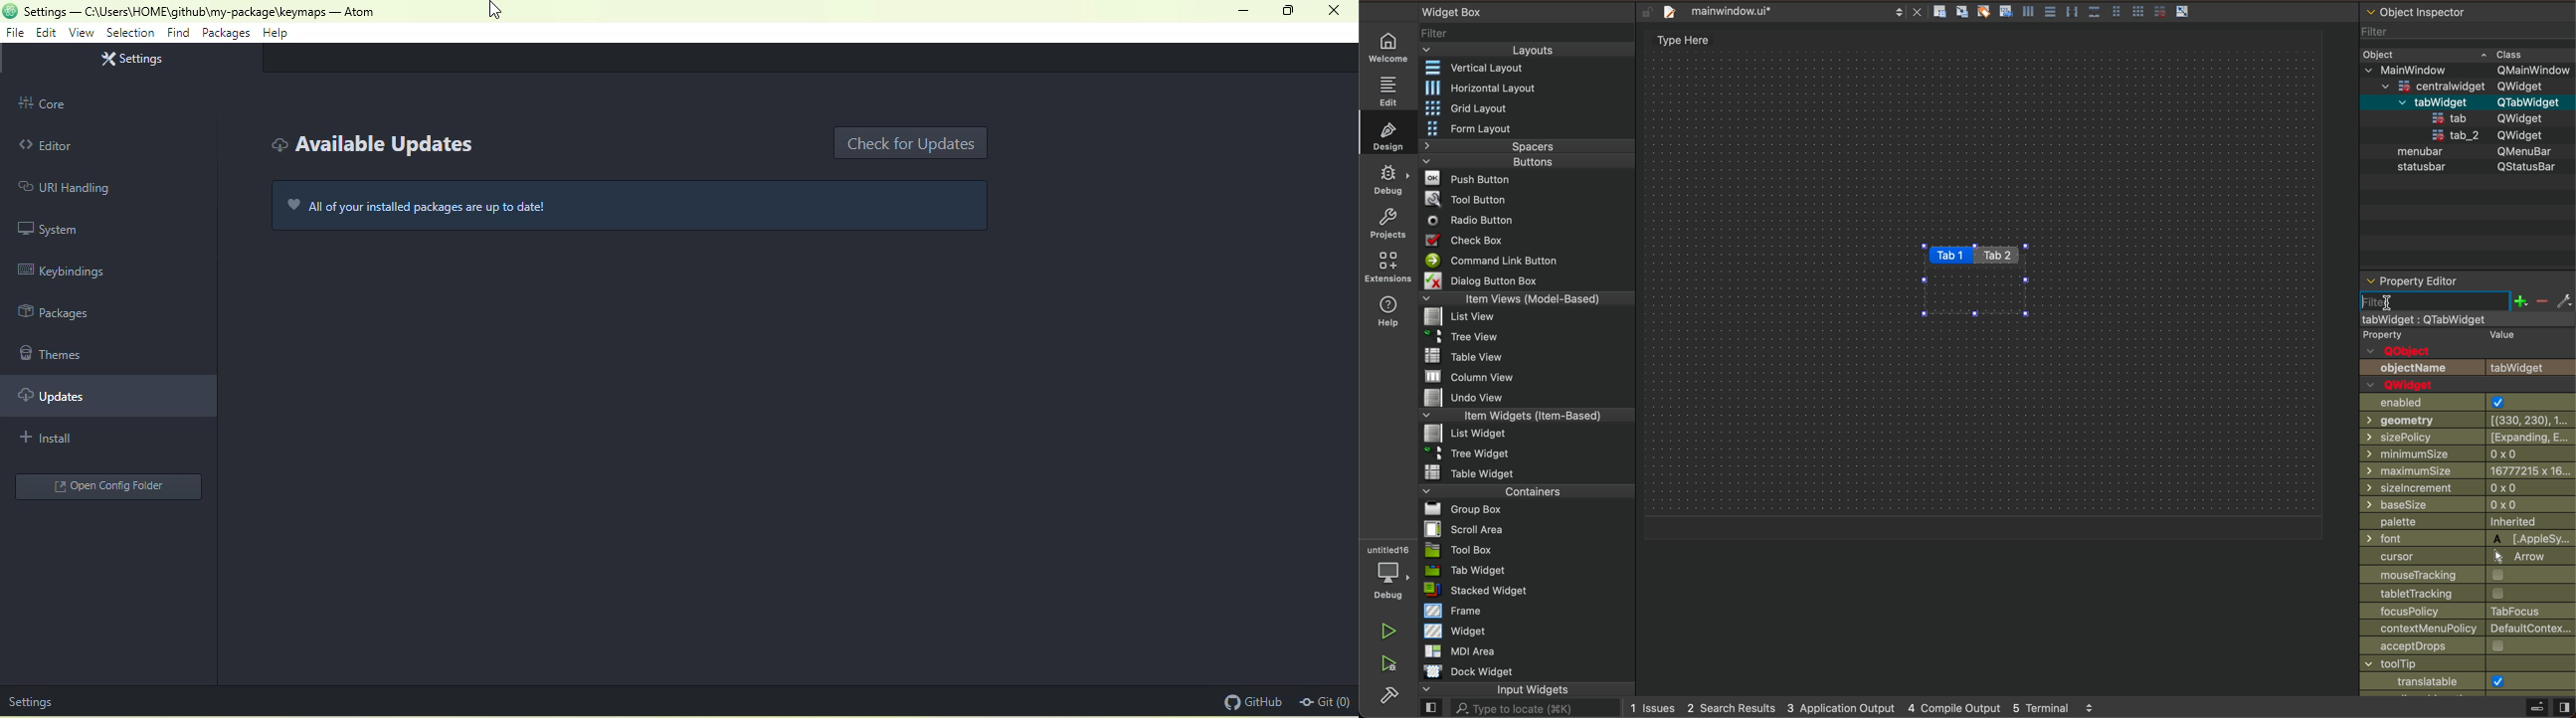 This screenshot has height=728, width=2576. Describe the element at coordinates (1466, 201) in the screenshot. I see `Tool Button` at that location.